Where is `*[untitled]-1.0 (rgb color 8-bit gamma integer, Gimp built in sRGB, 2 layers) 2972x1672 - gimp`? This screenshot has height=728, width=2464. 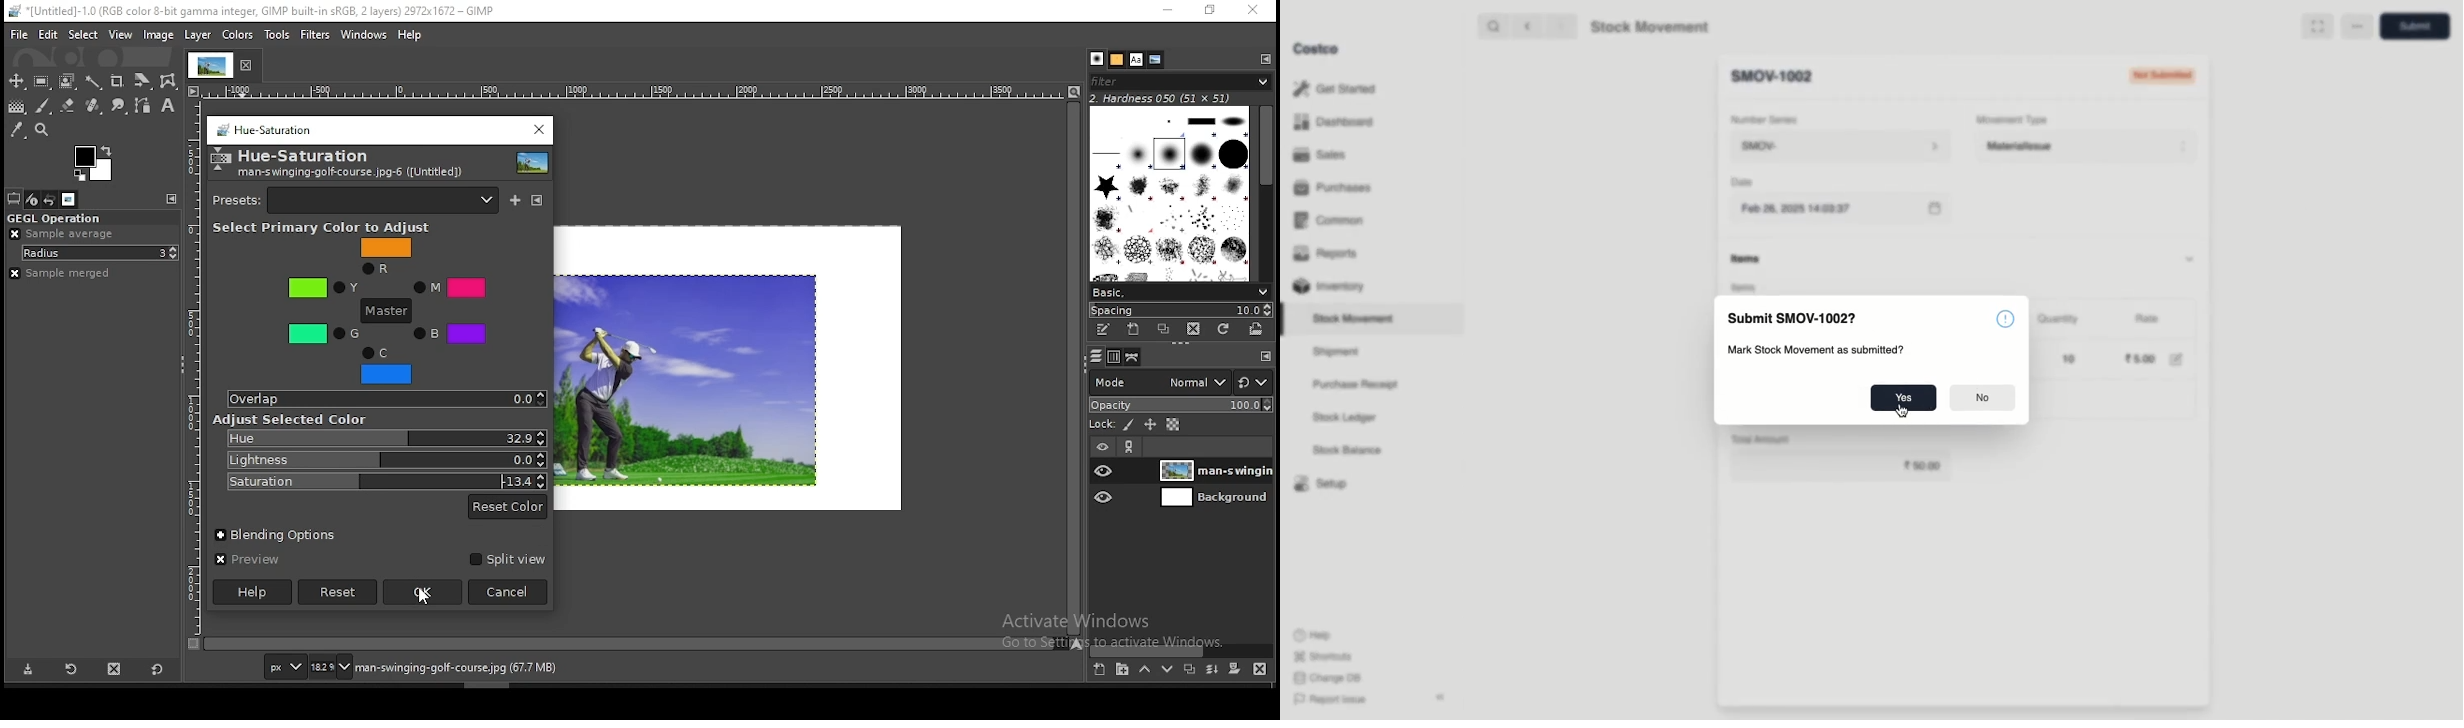
*[untitled]-1.0 (rgb color 8-bit gamma integer, Gimp built in sRGB, 2 layers) 2972x1672 - gimp is located at coordinates (252, 12).